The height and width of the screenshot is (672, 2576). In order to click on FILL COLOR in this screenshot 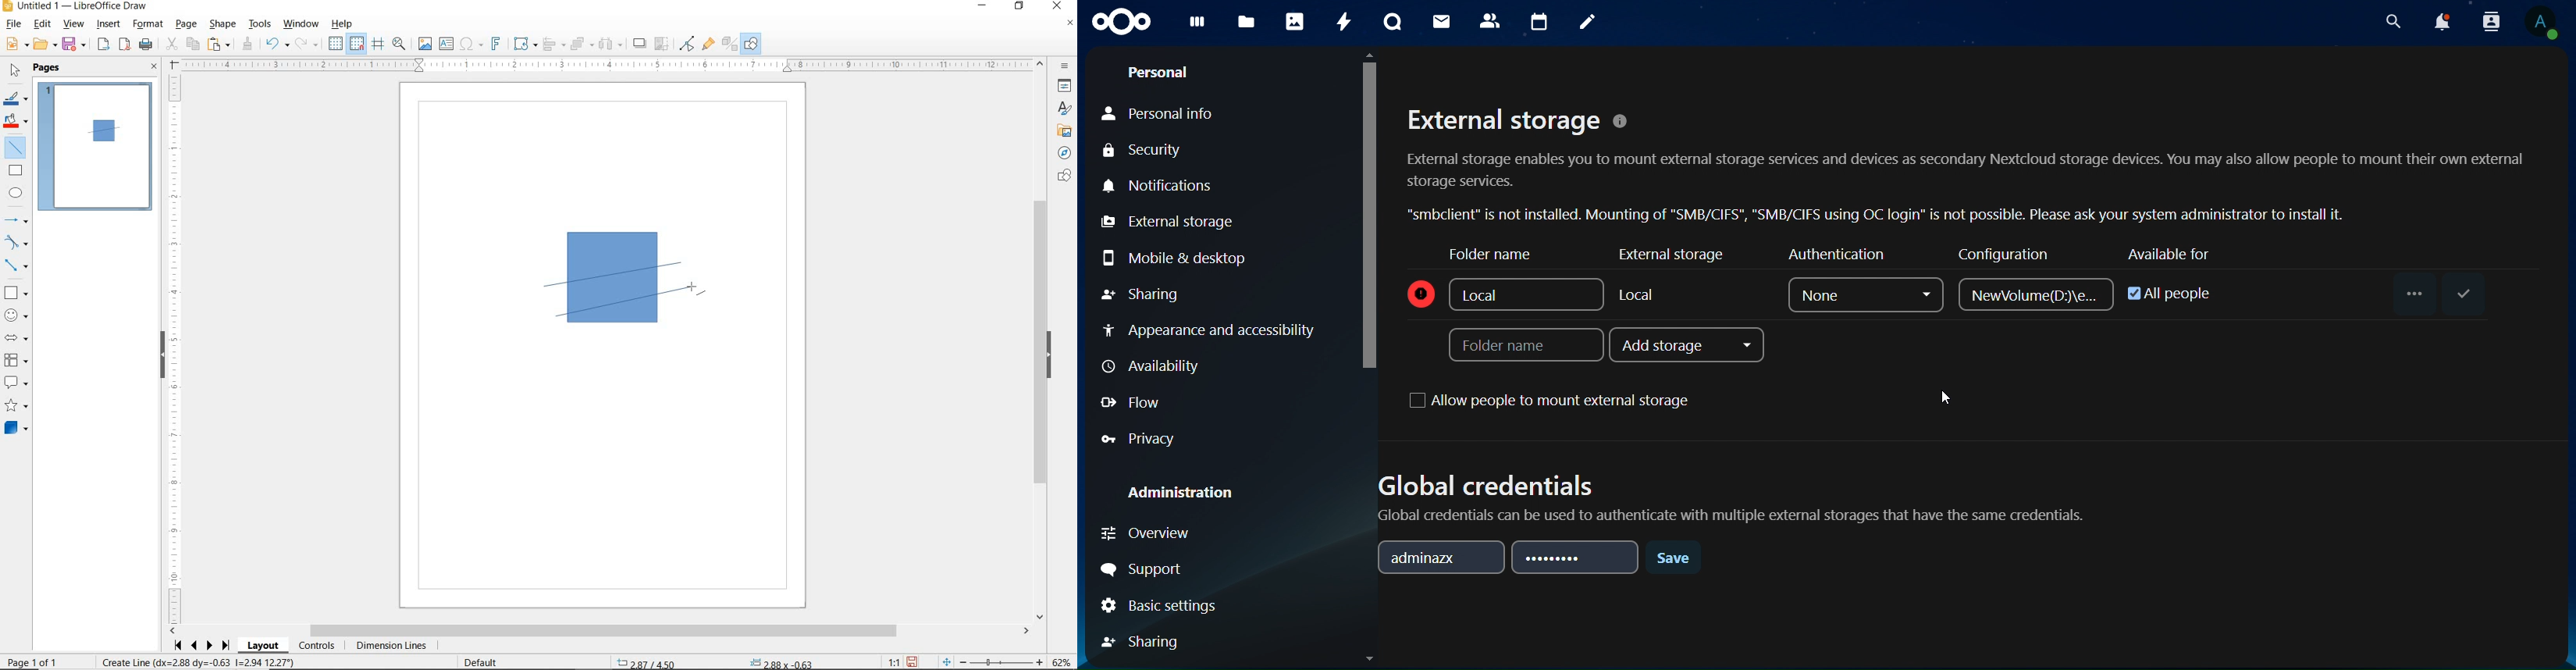, I will do `click(17, 123)`.